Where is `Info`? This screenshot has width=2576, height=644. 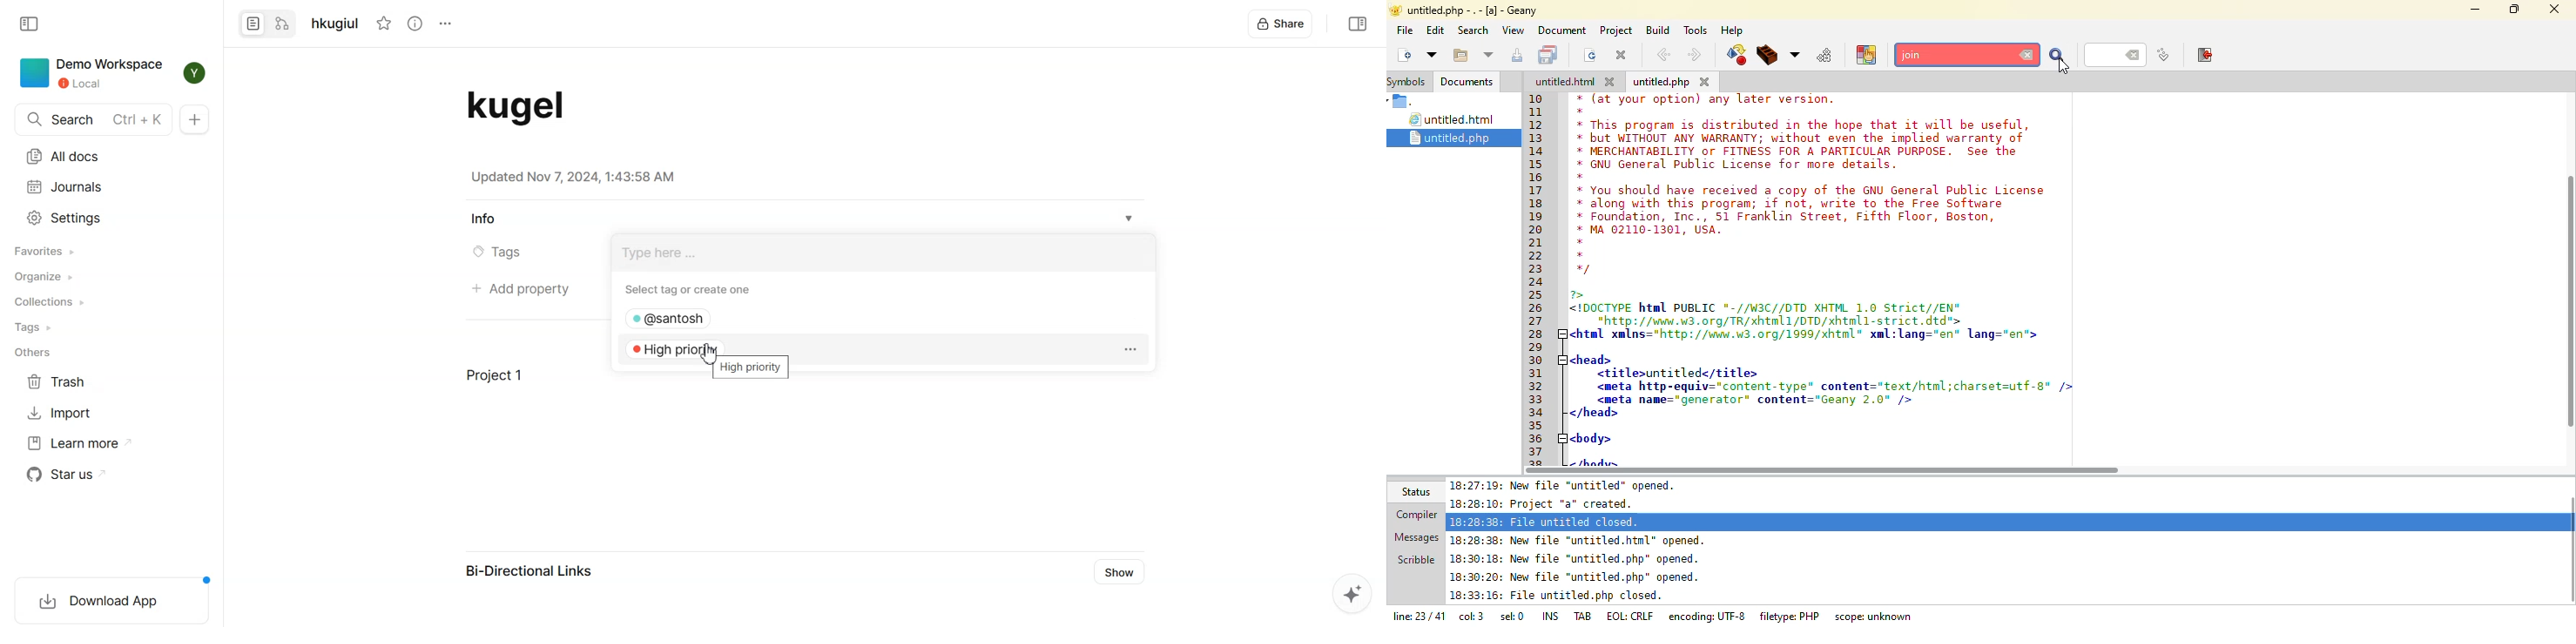 Info is located at coordinates (480, 218).